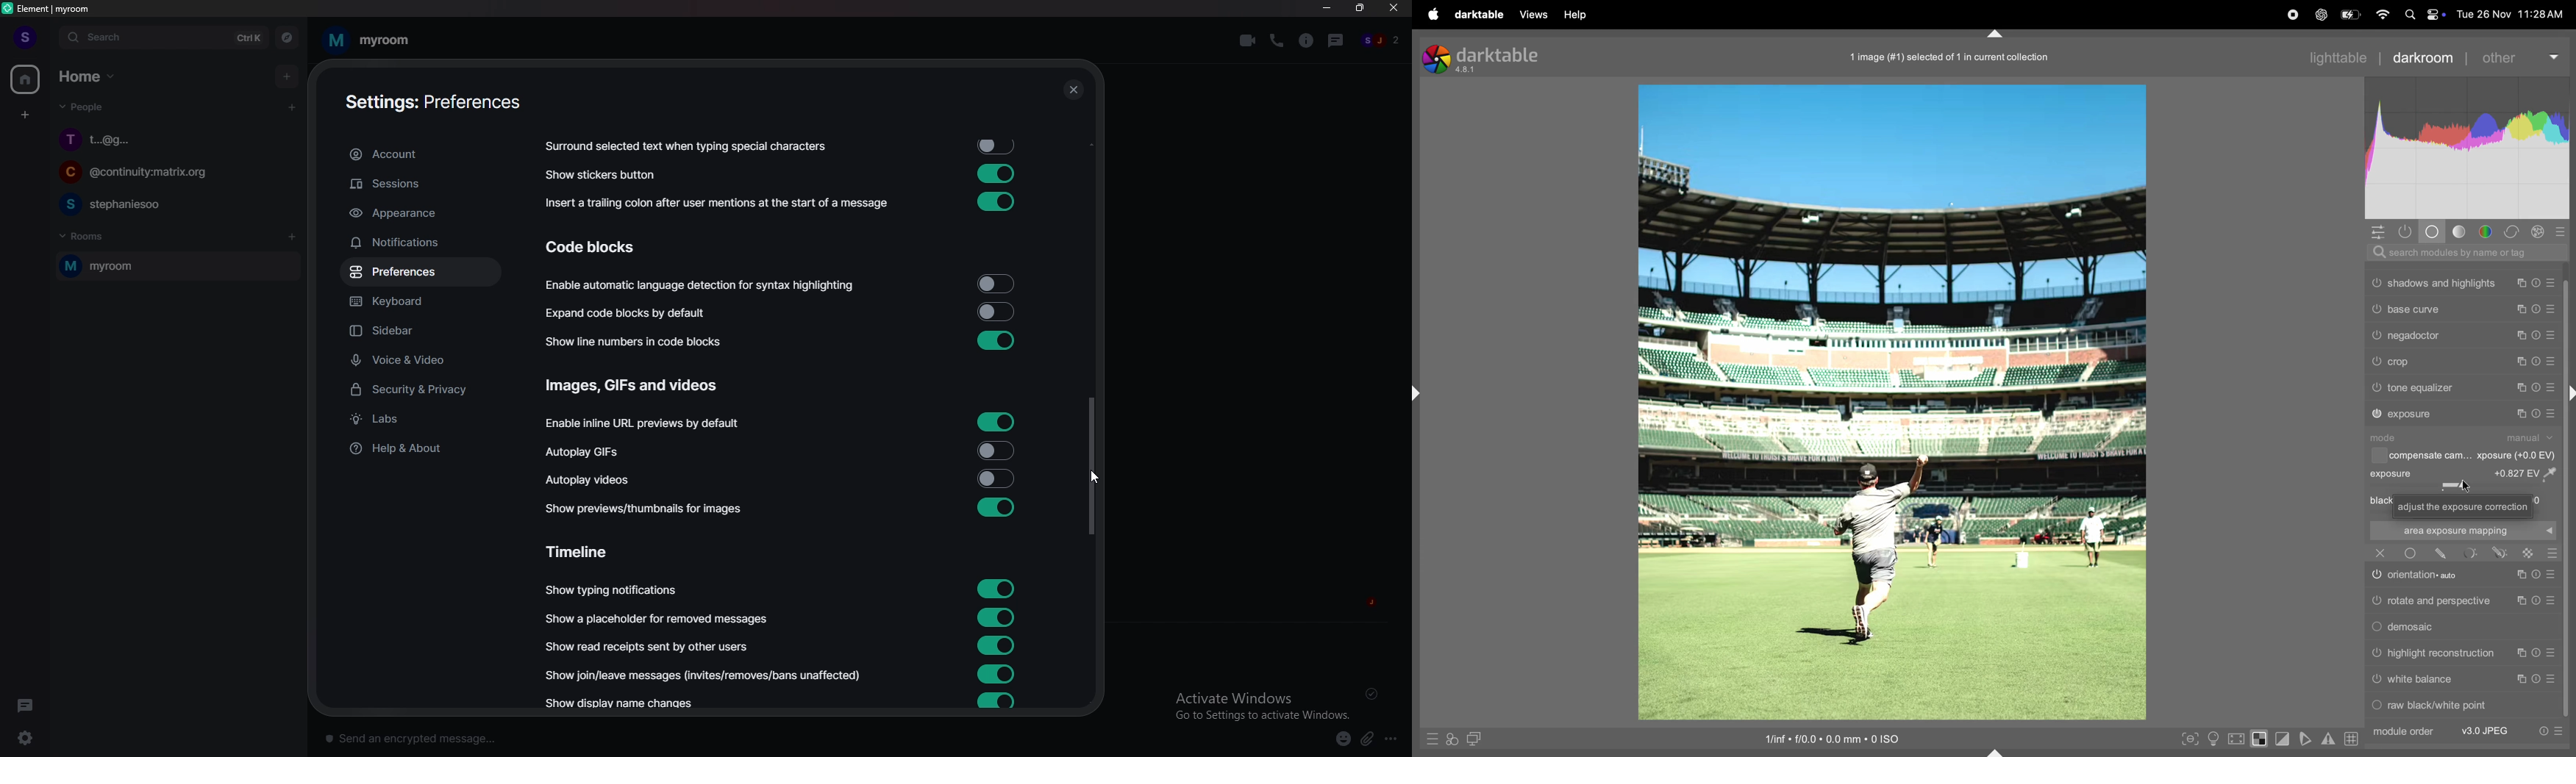 The height and width of the screenshot is (784, 2576). I want to click on add rooms, so click(293, 237).